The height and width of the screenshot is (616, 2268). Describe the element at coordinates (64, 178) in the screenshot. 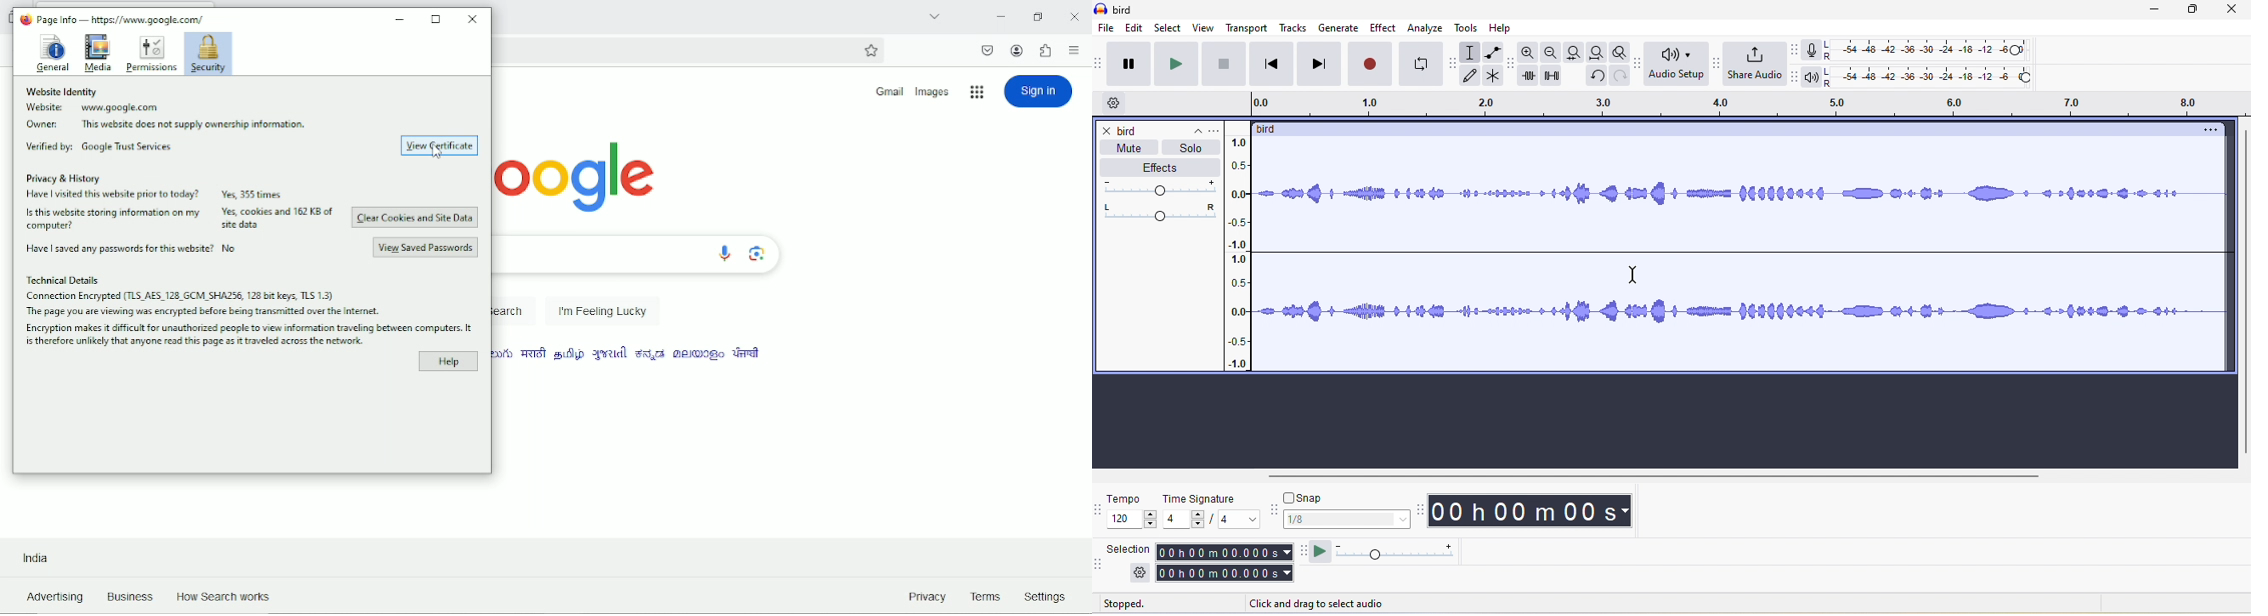

I see `Privacy & History` at that location.